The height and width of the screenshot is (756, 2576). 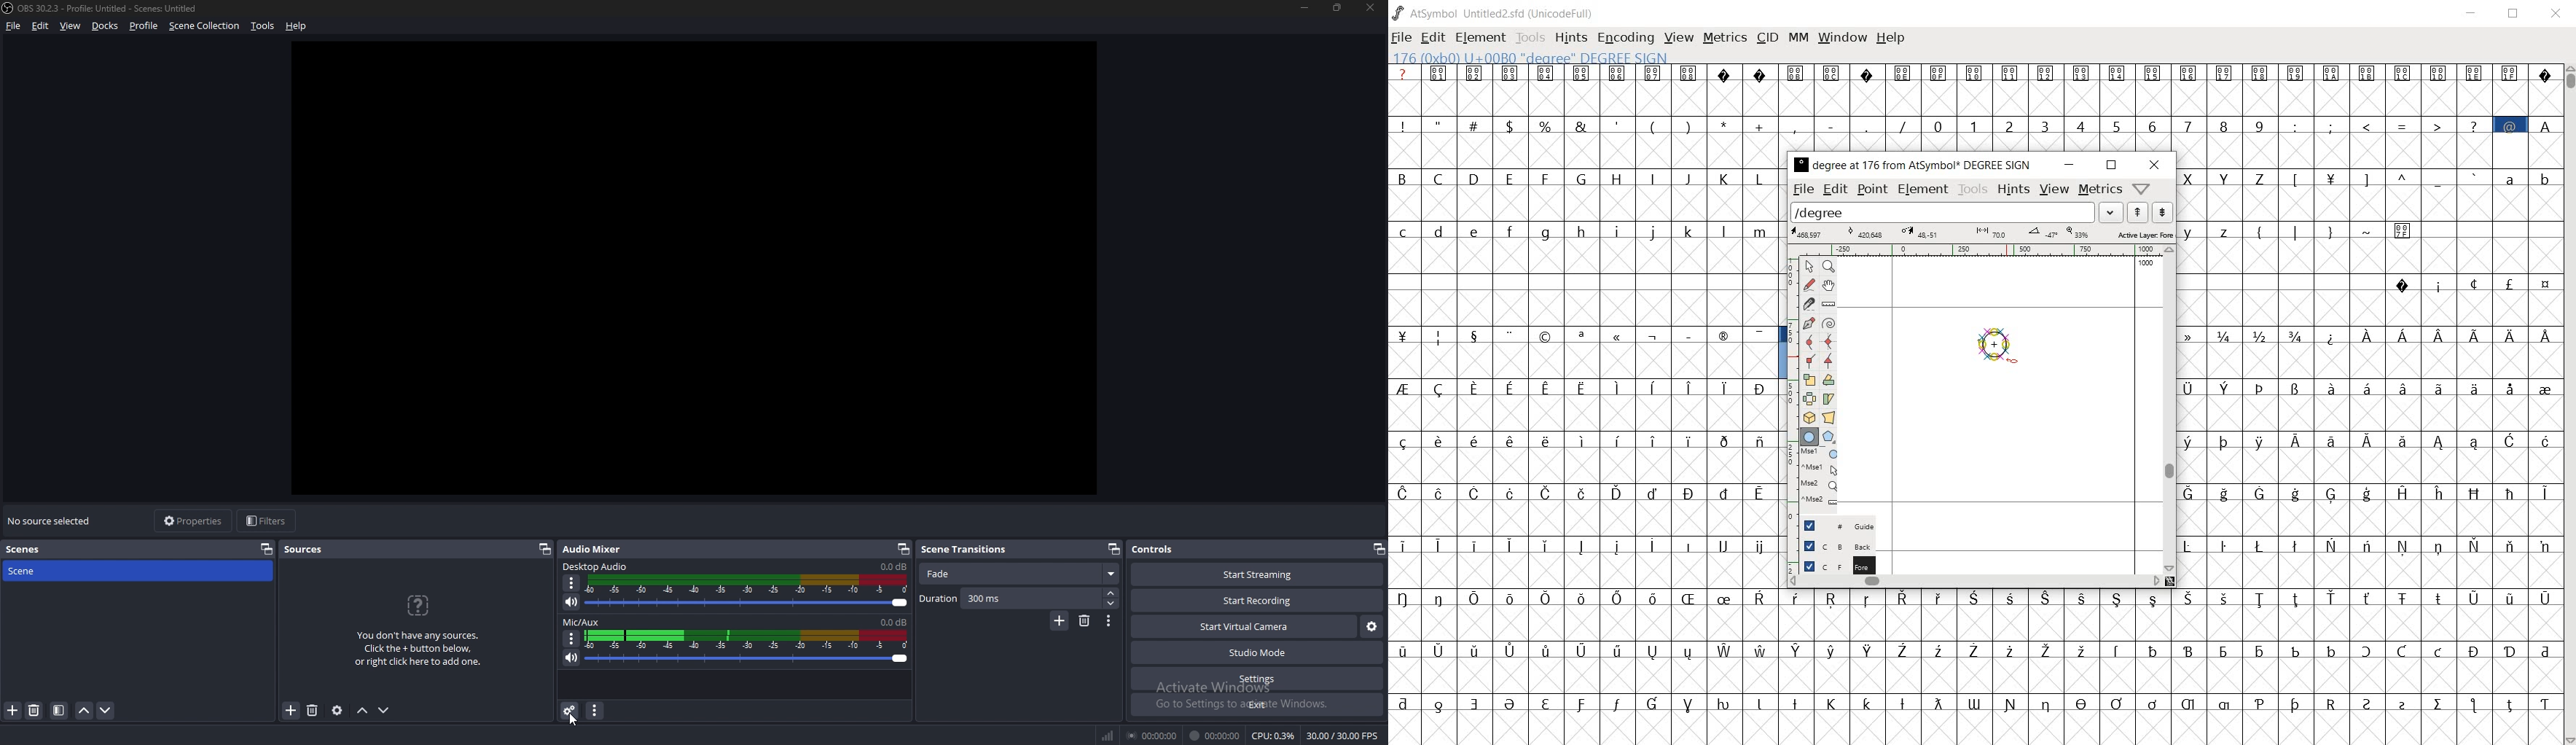 What do you see at coordinates (1378, 548) in the screenshot?
I see `pop out` at bounding box center [1378, 548].